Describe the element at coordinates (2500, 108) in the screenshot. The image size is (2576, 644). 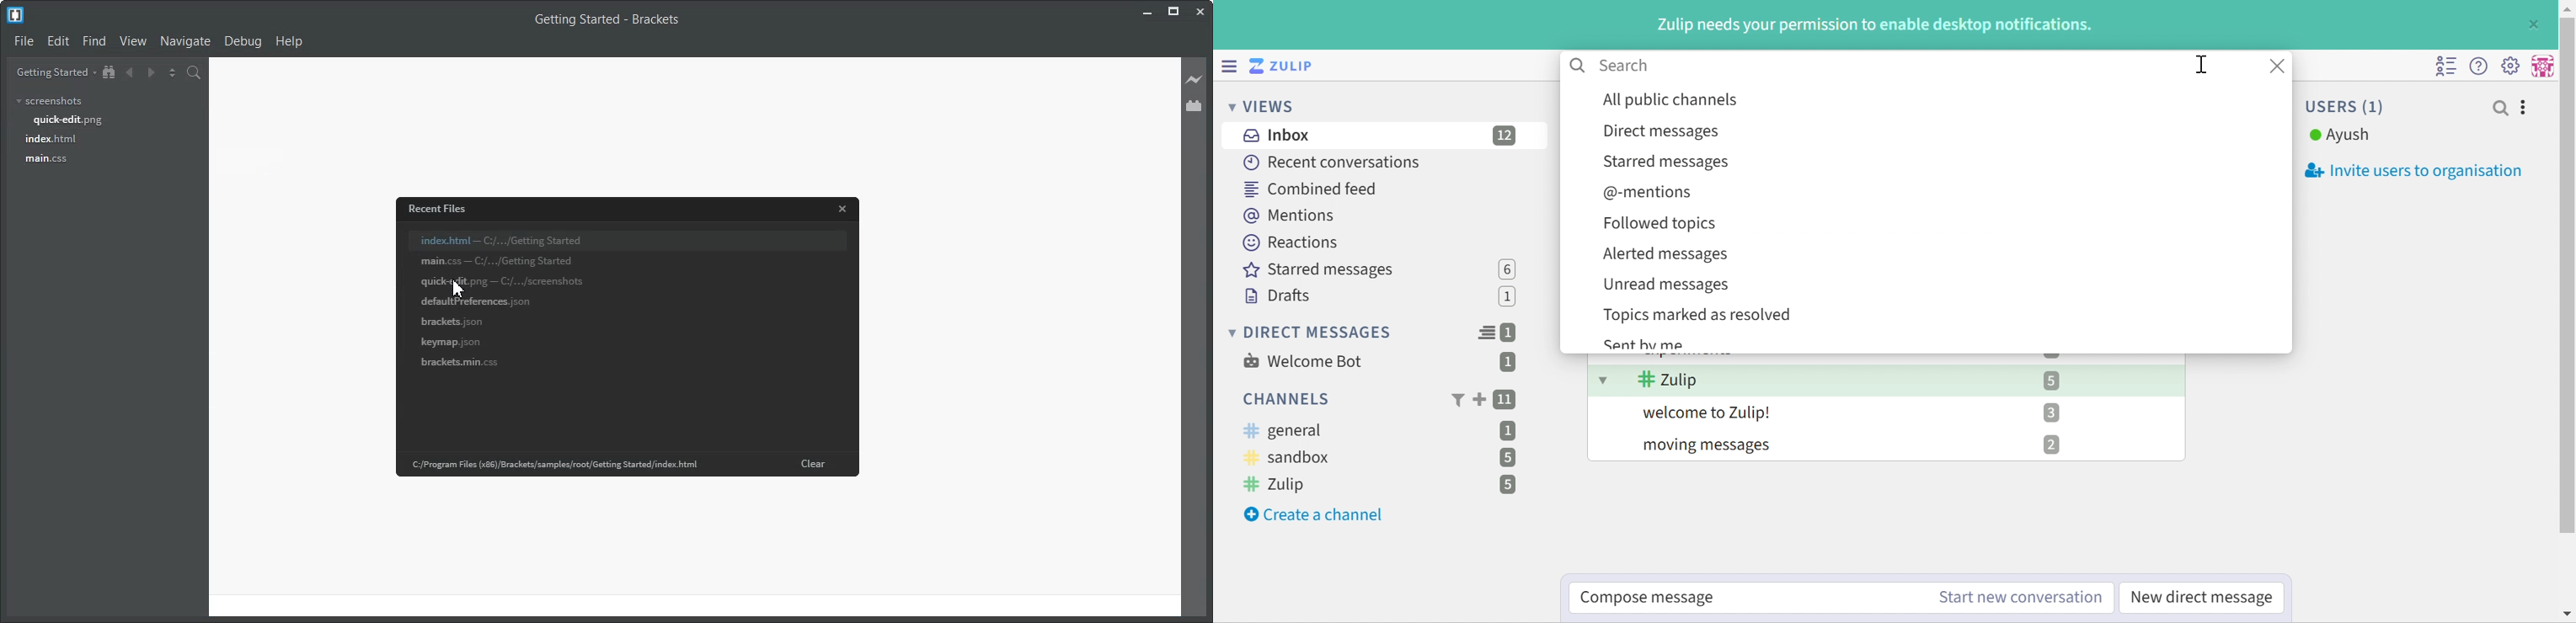
I see `Search one person` at that location.